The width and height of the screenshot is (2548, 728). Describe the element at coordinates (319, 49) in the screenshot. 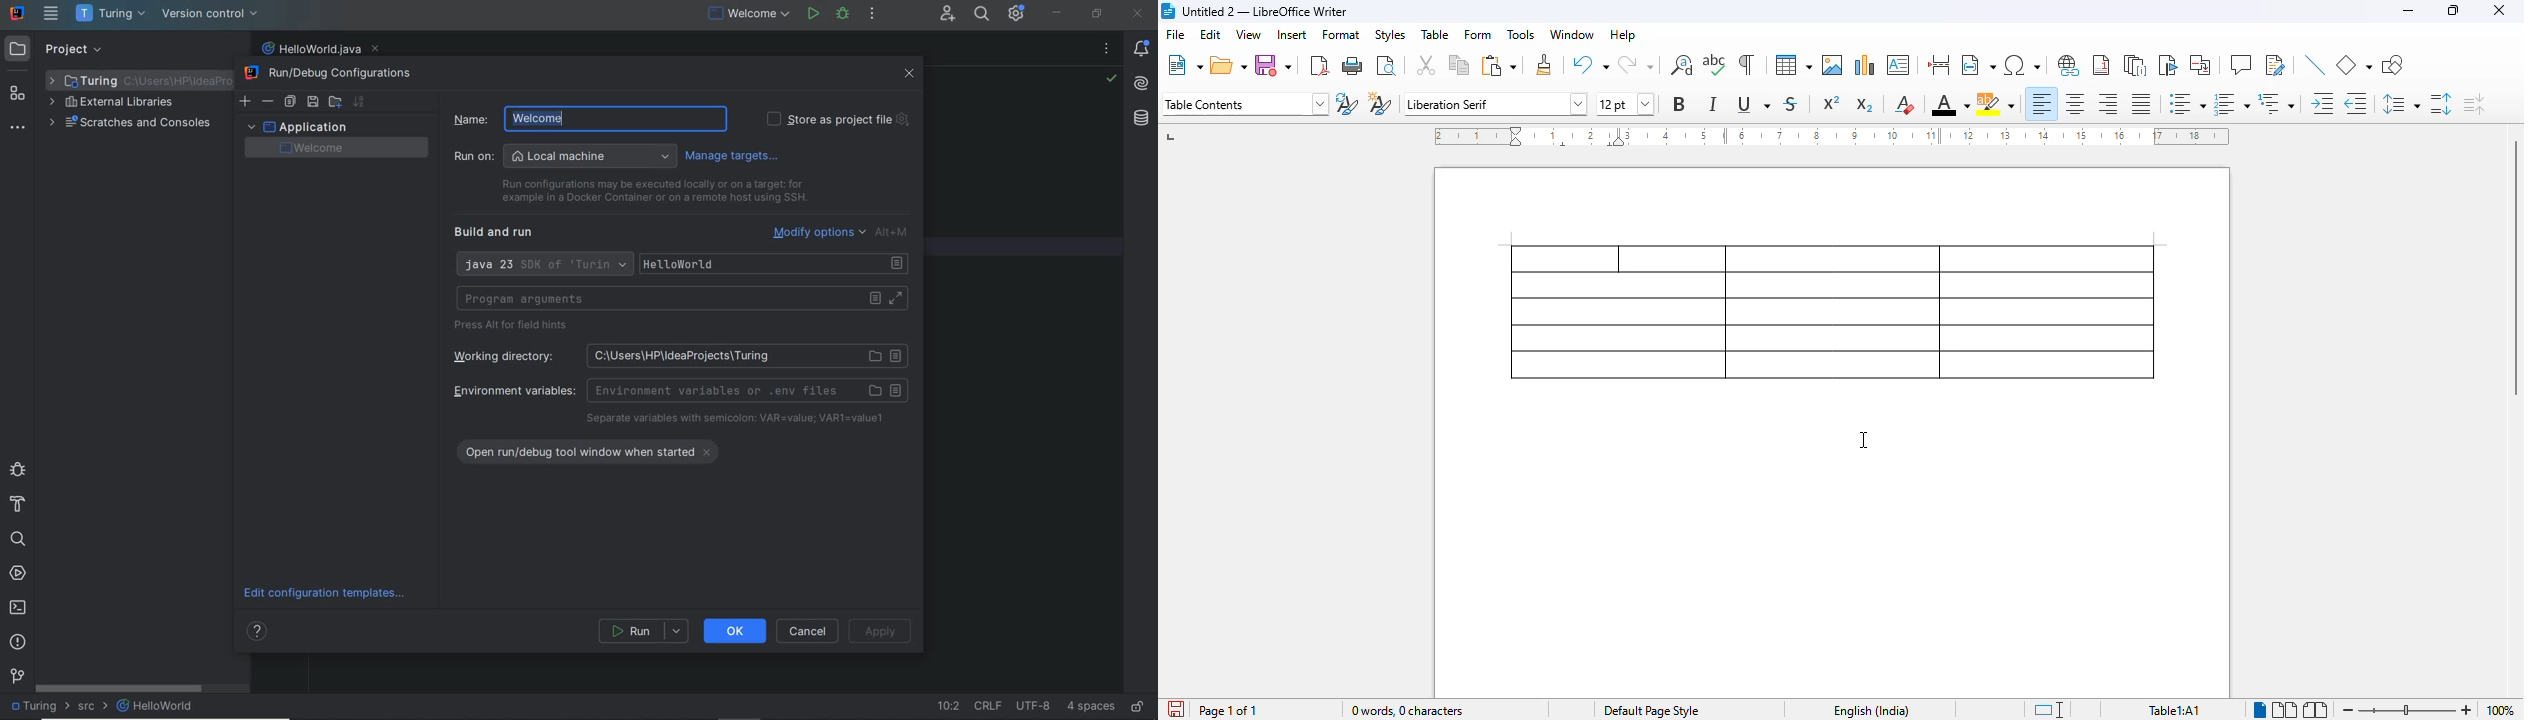

I see `file name` at that location.